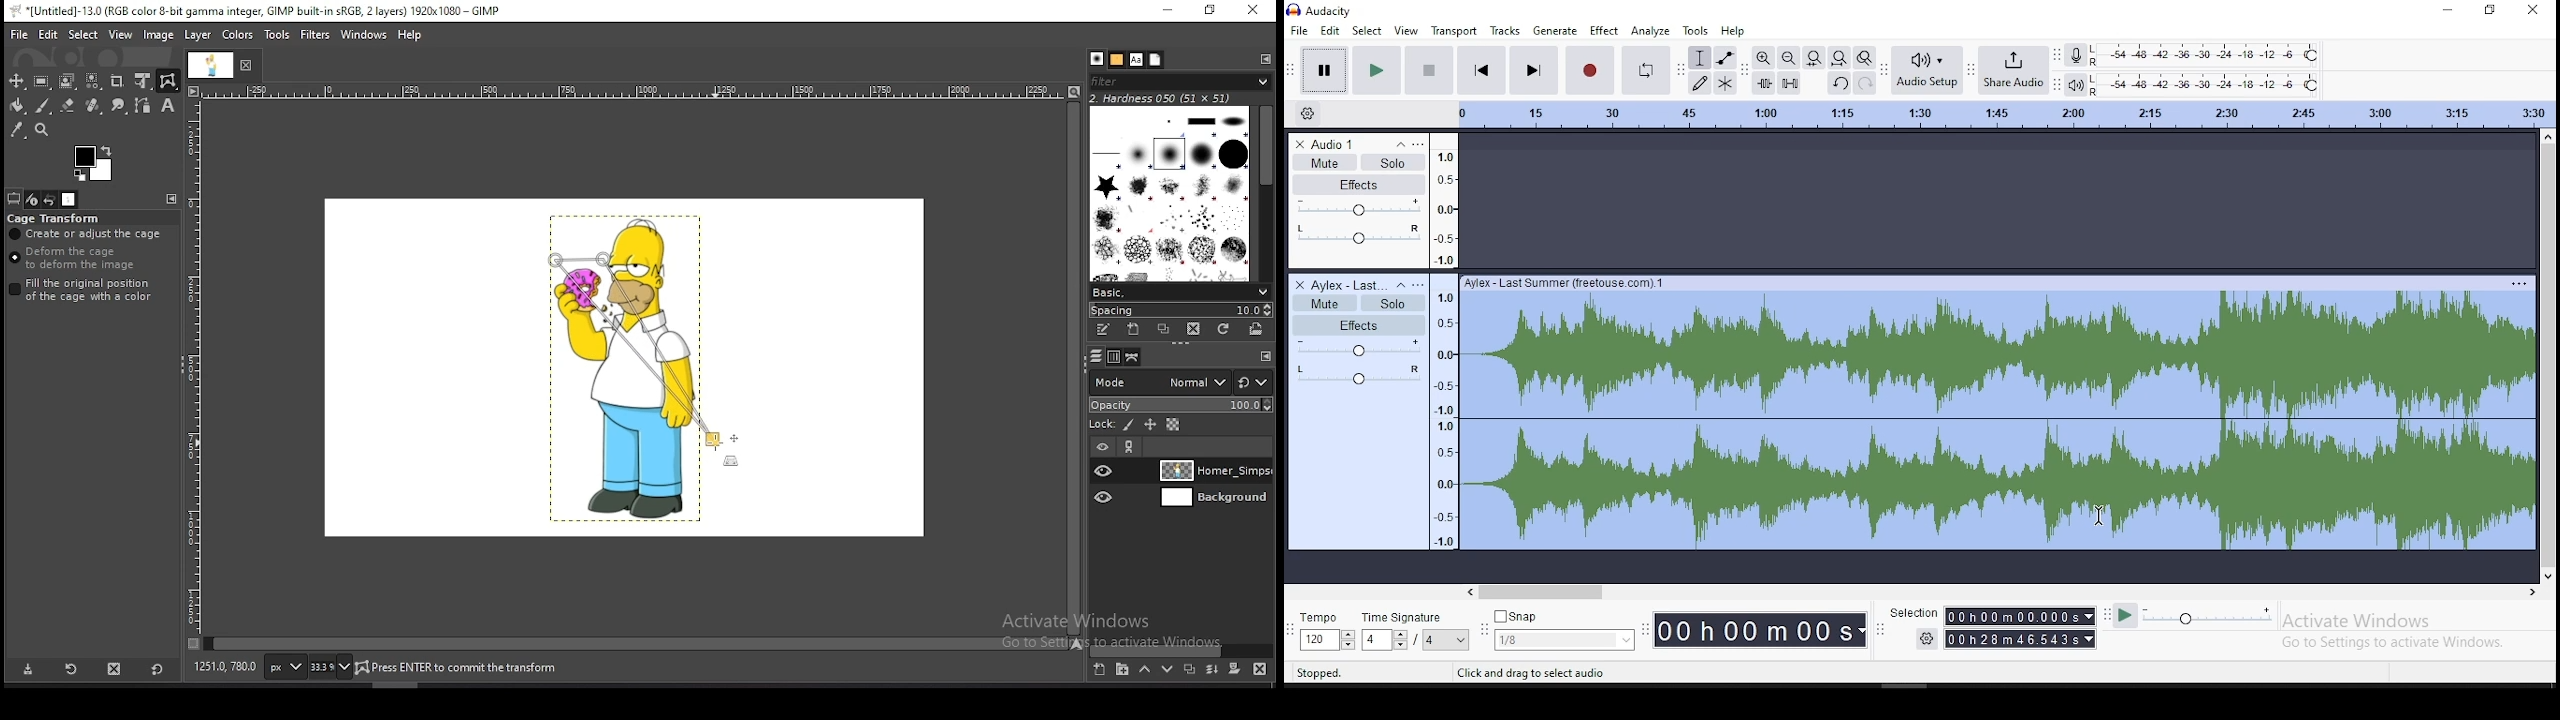 The height and width of the screenshot is (728, 2576). I want to click on file, so click(1298, 30).